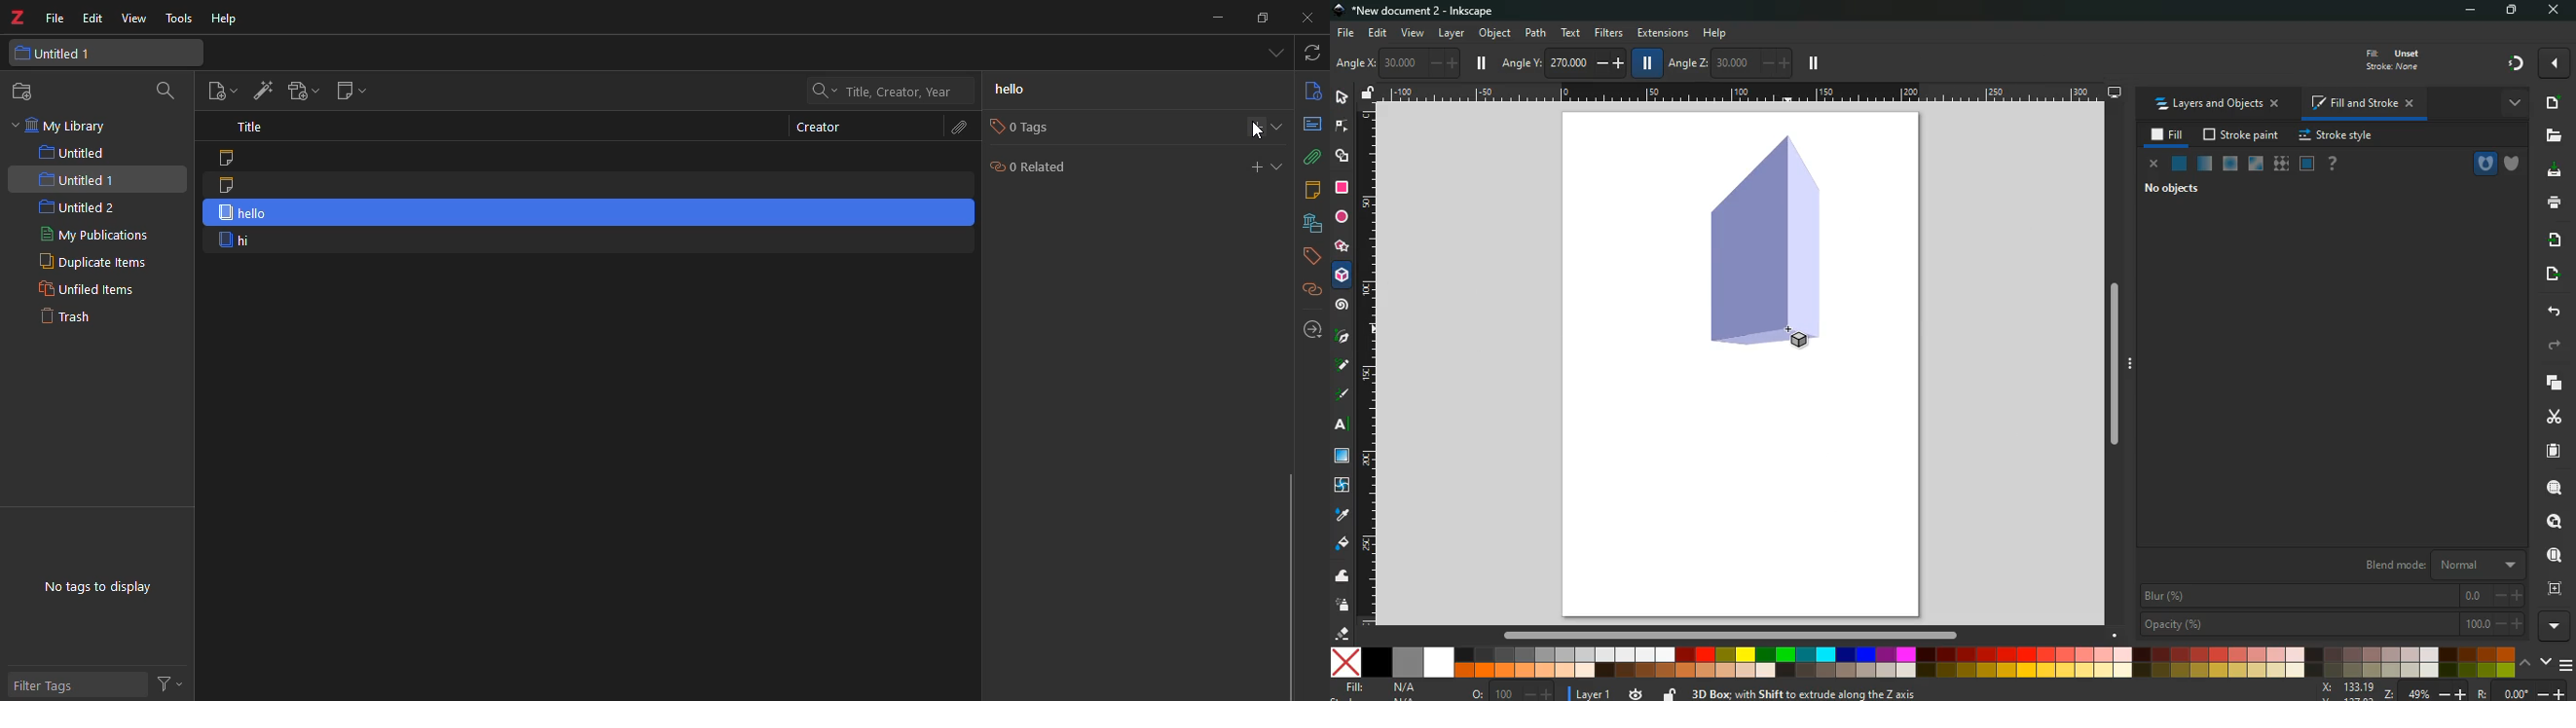  I want to click on print, so click(2554, 202).